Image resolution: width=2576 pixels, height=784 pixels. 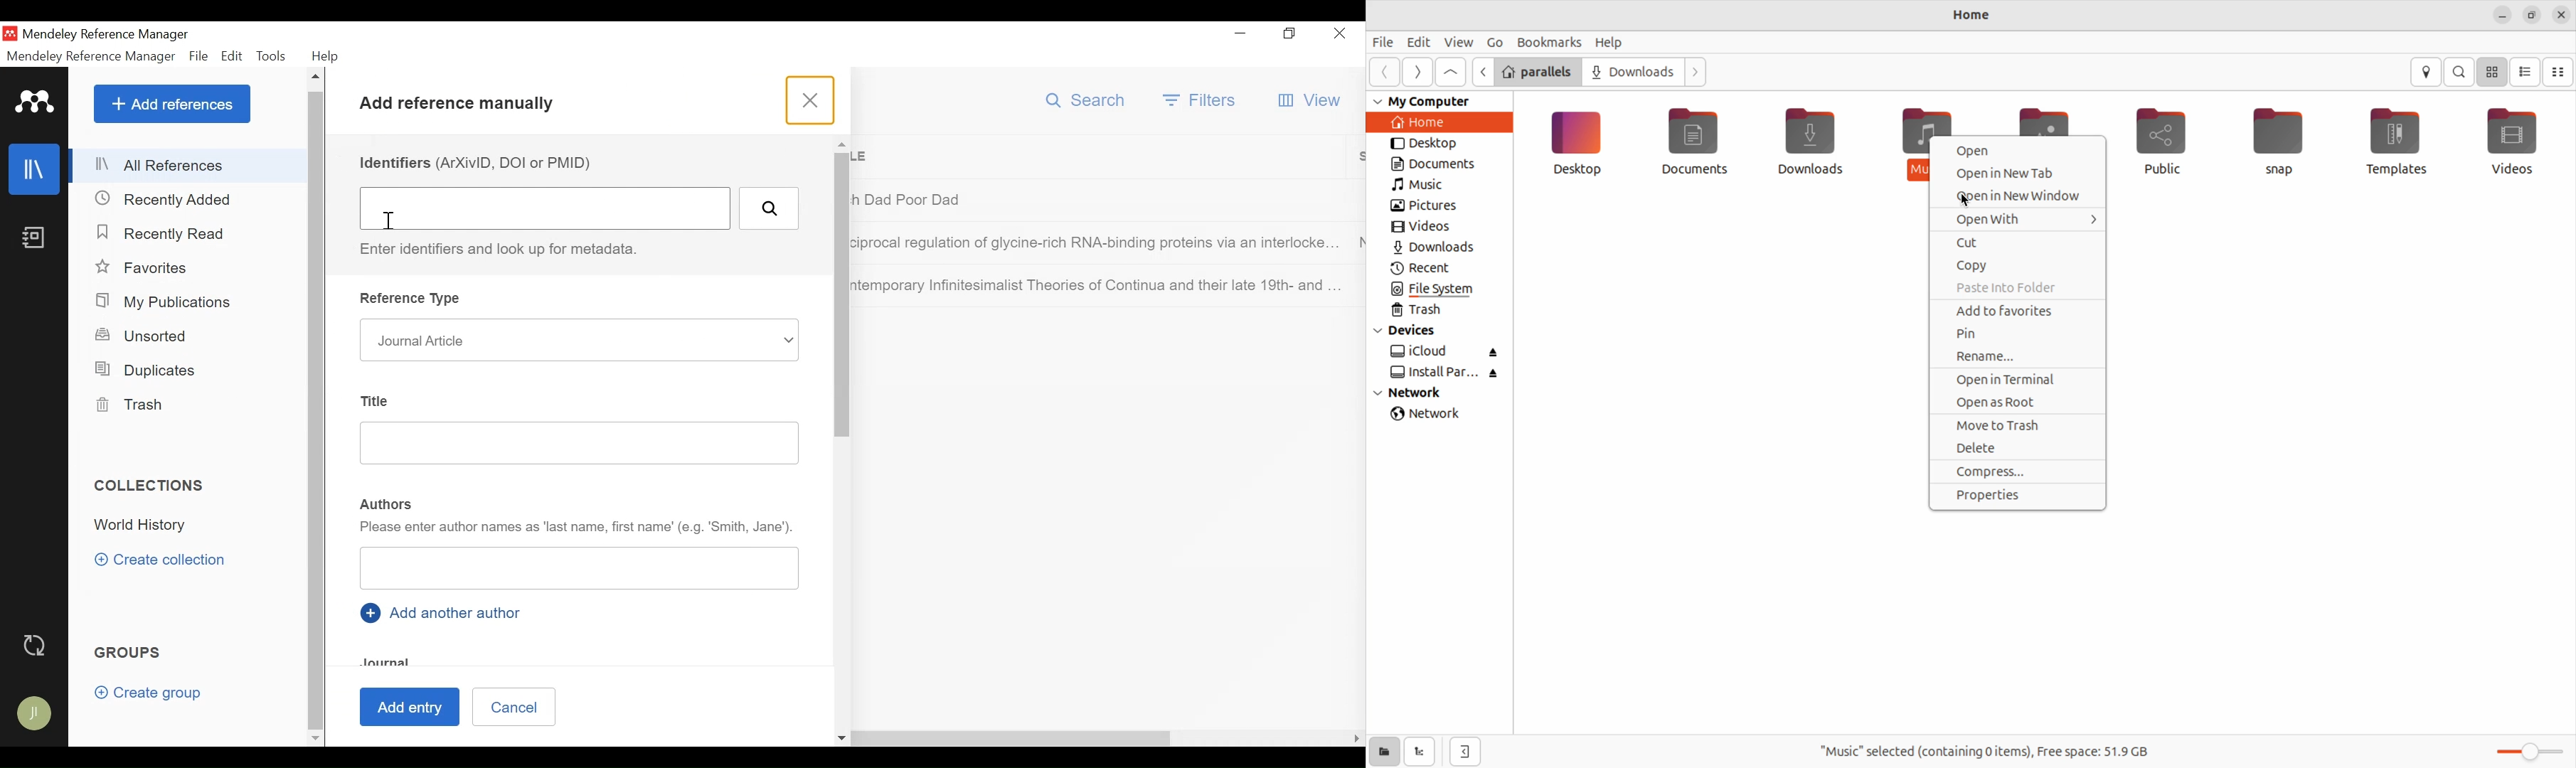 What do you see at coordinates (2015, 496) in the screenshot?
I see `properties` at bounding box center [2015, 496].